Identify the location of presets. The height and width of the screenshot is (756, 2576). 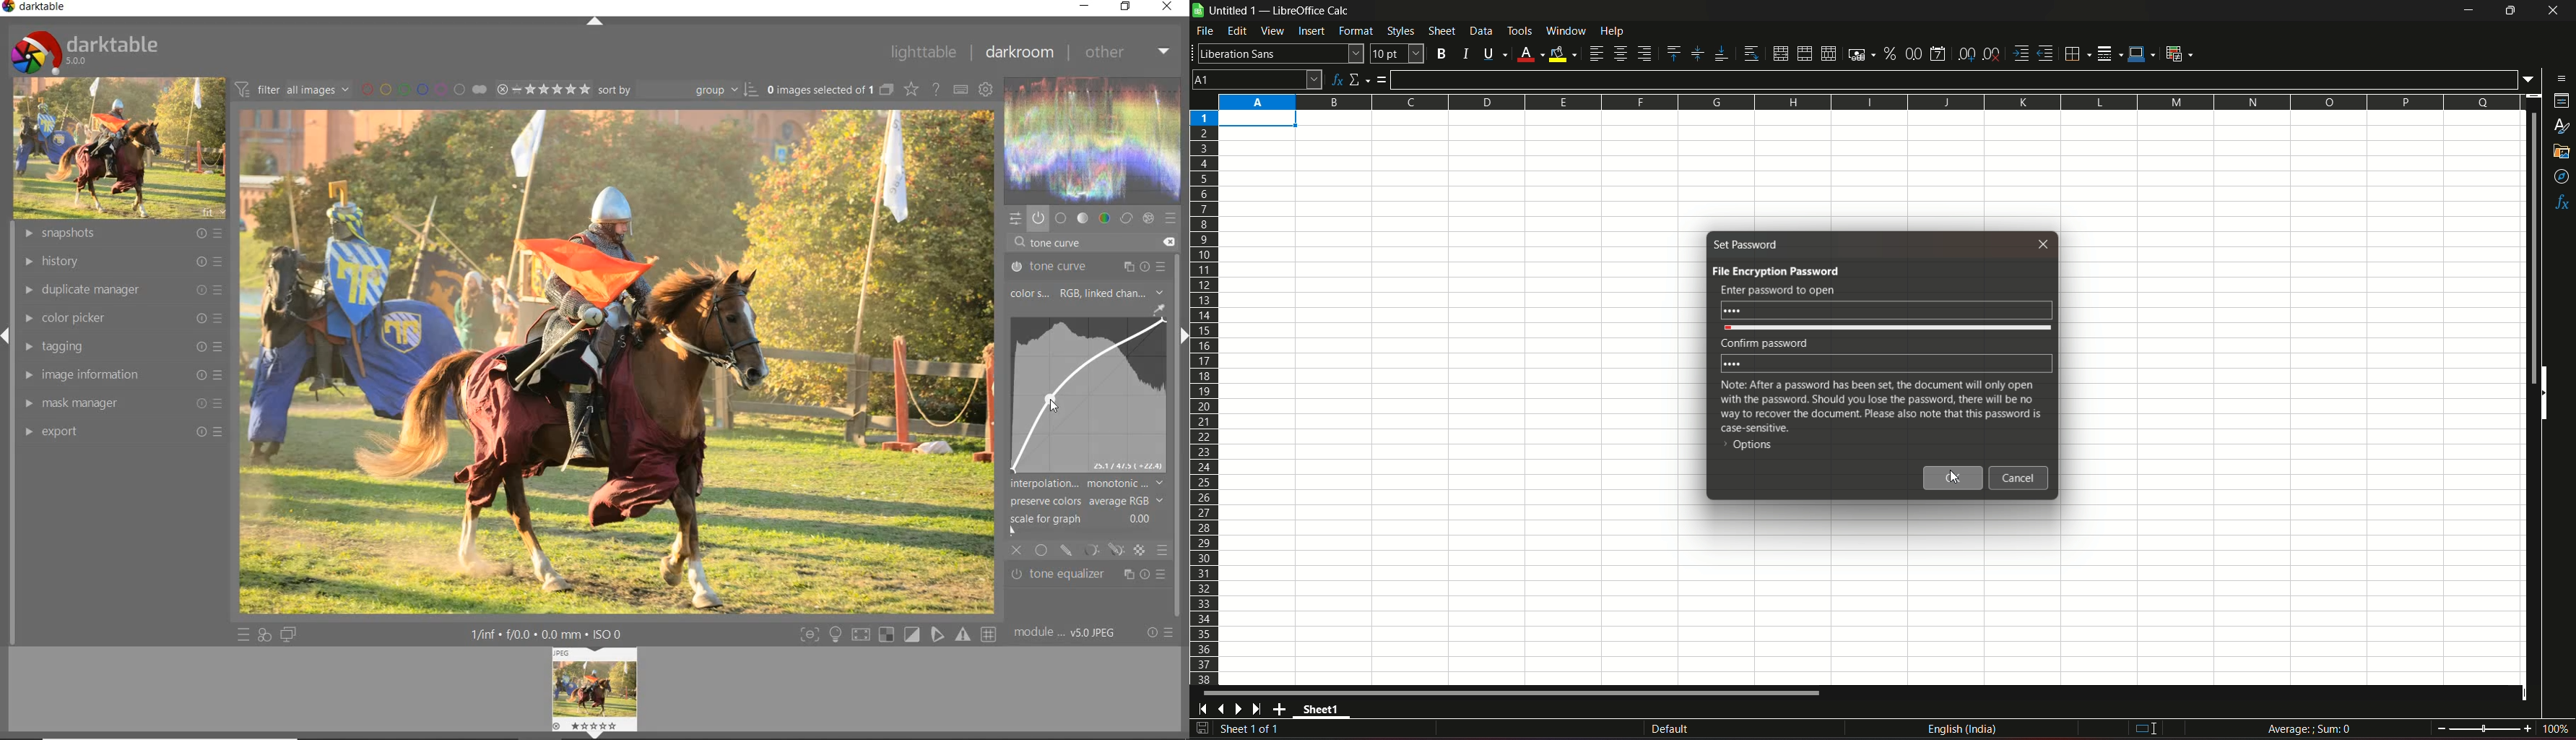
(1172, 219).